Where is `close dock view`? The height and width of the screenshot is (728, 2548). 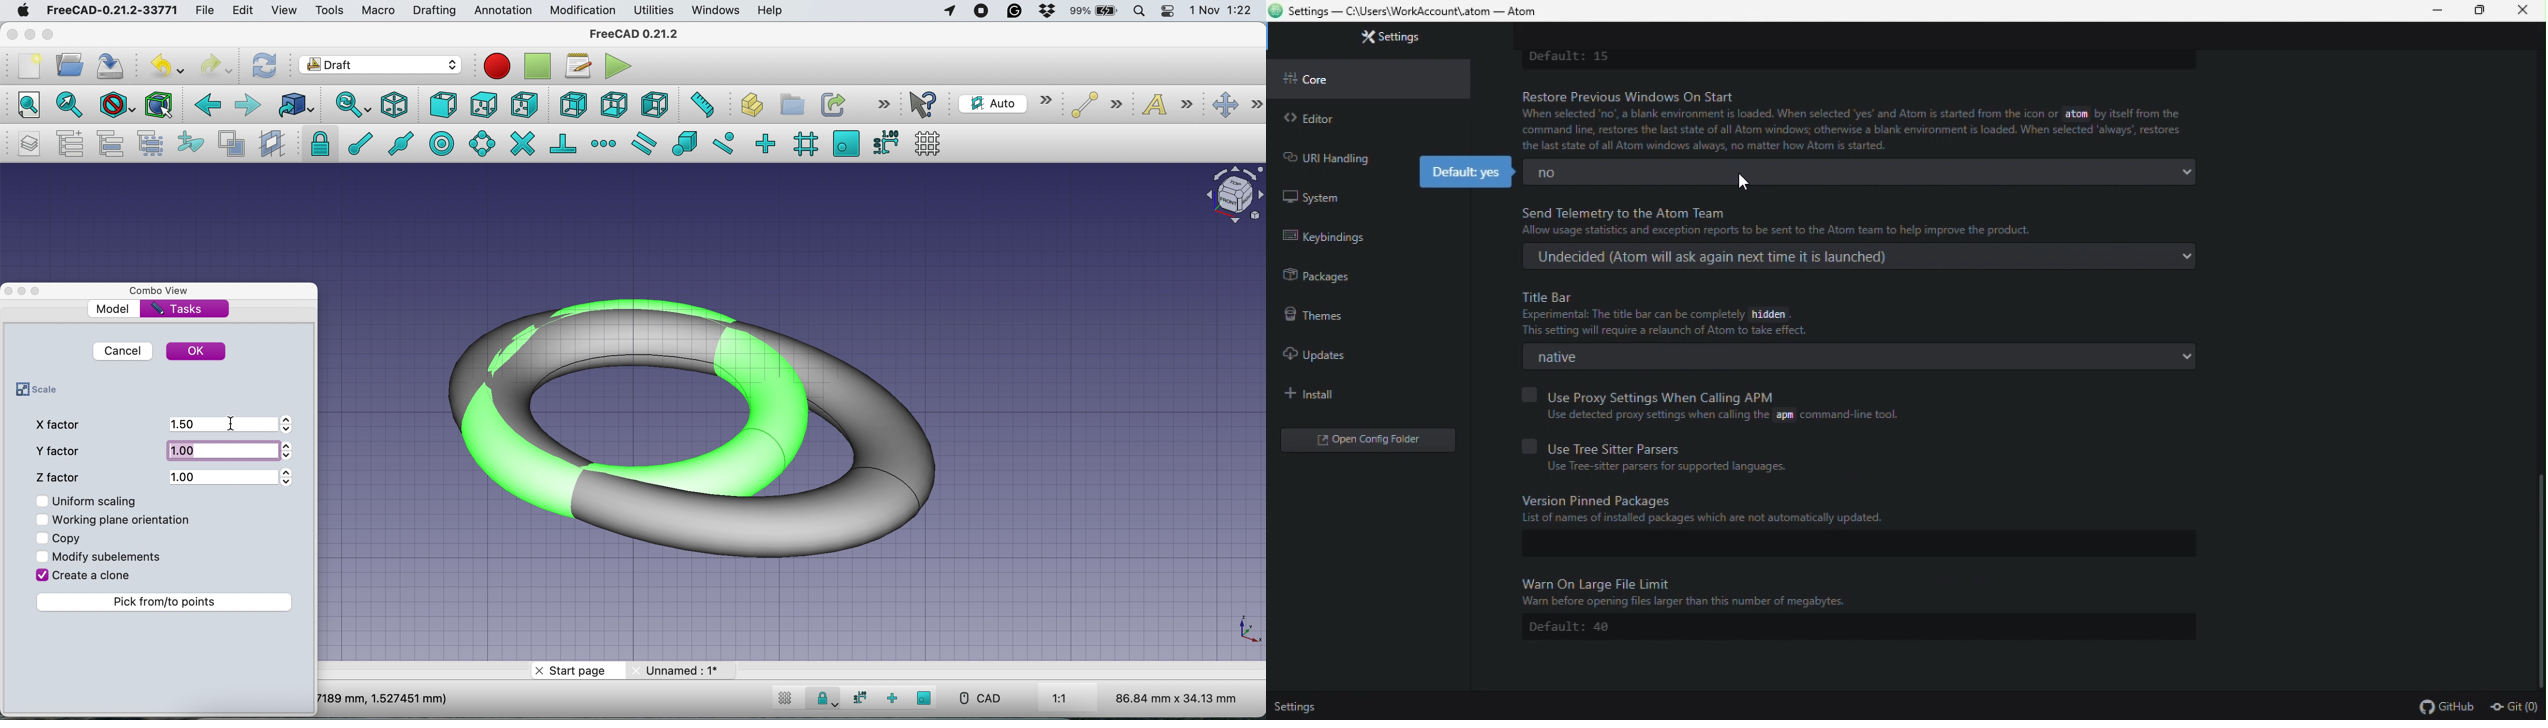 close dock view is located at coordinates (8, 291).